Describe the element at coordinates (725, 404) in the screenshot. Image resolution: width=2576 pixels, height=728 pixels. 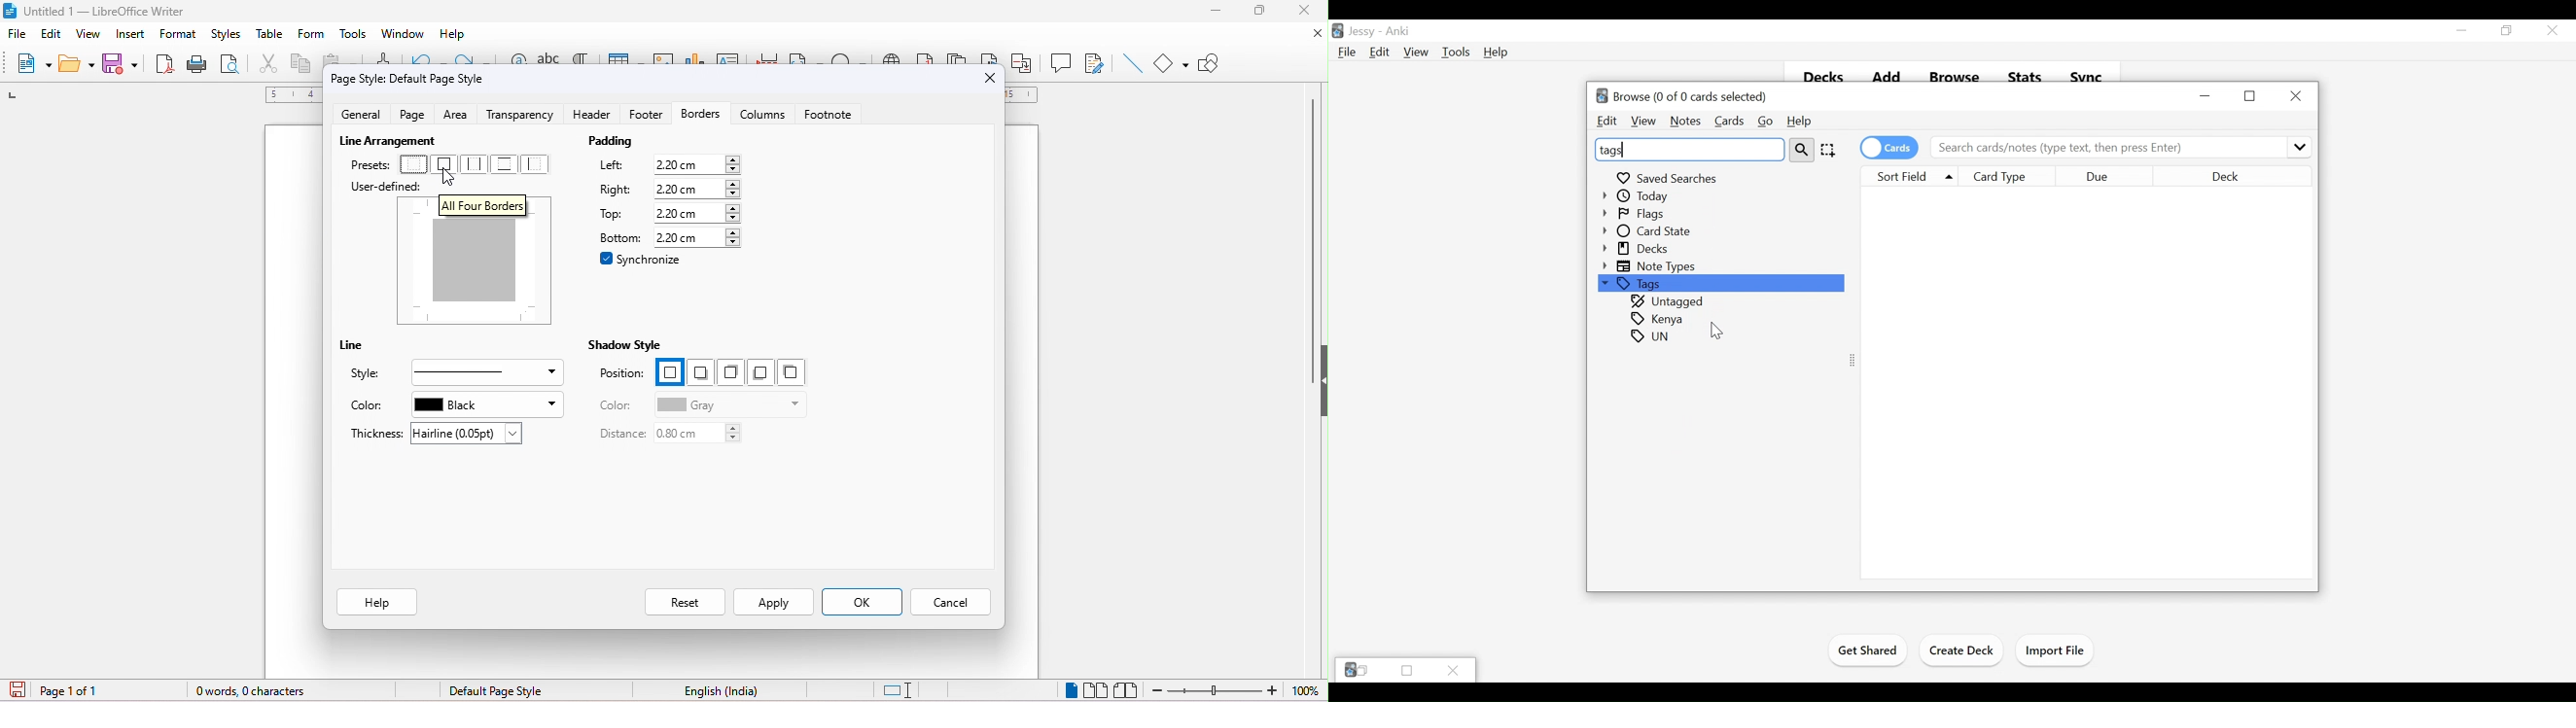
I see `gray` at that location.